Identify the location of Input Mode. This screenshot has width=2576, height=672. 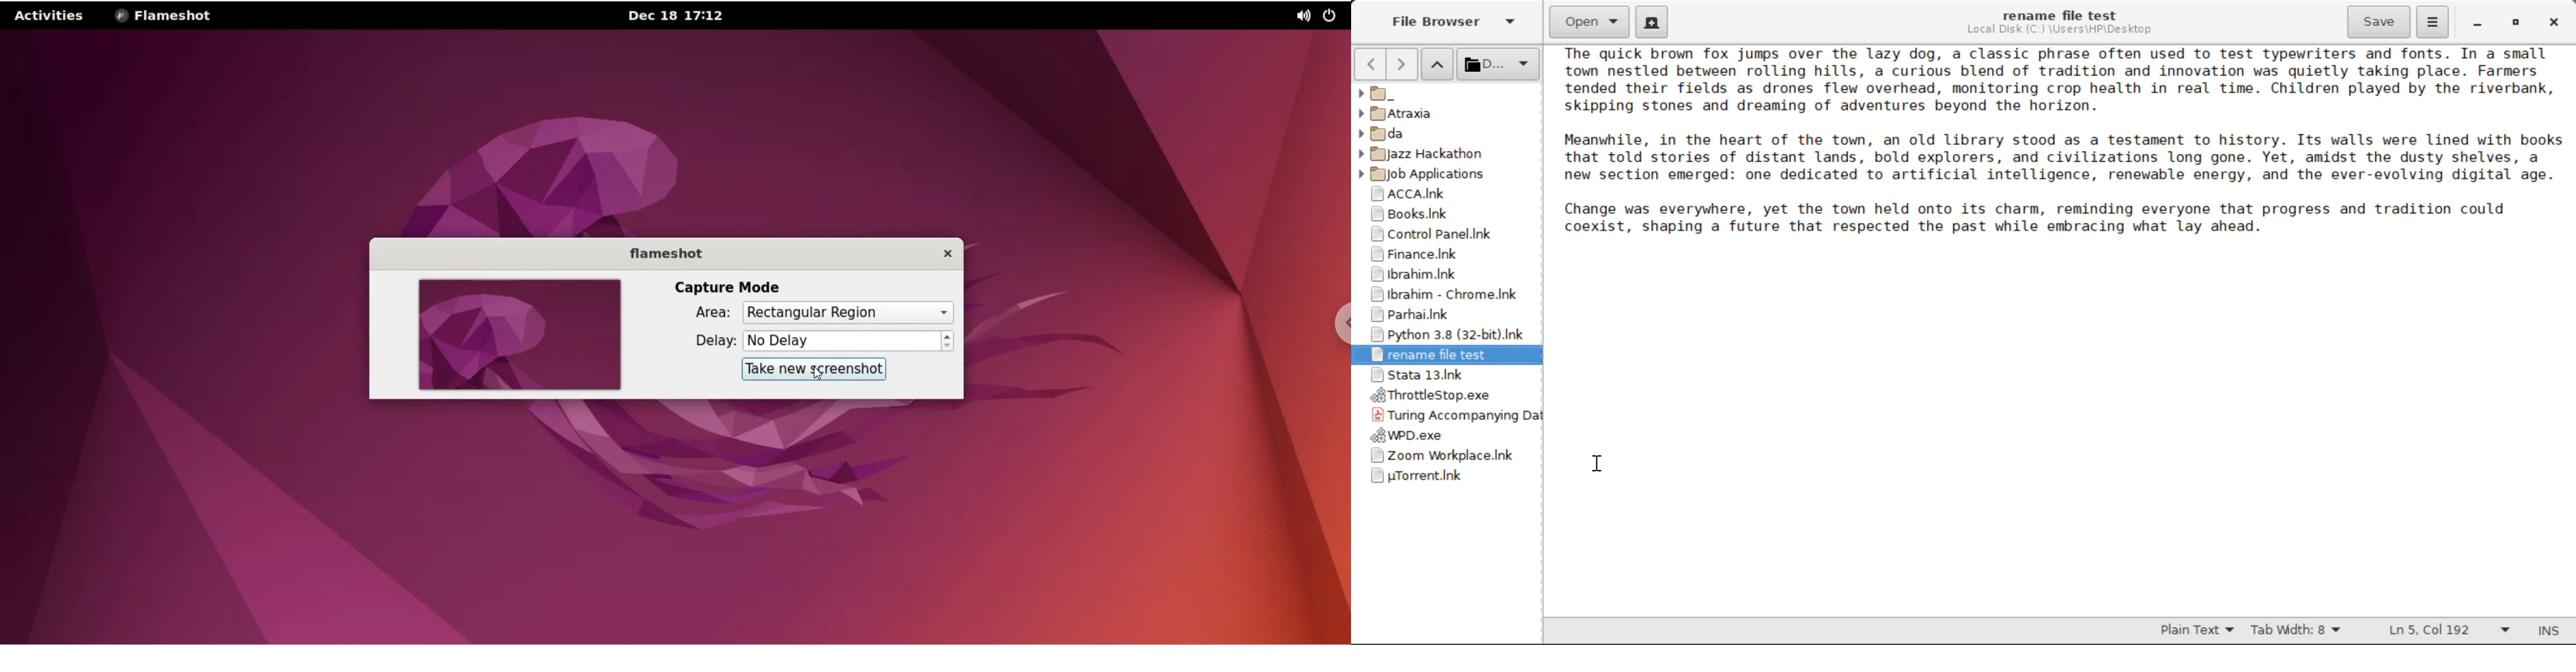
(2554, 632).